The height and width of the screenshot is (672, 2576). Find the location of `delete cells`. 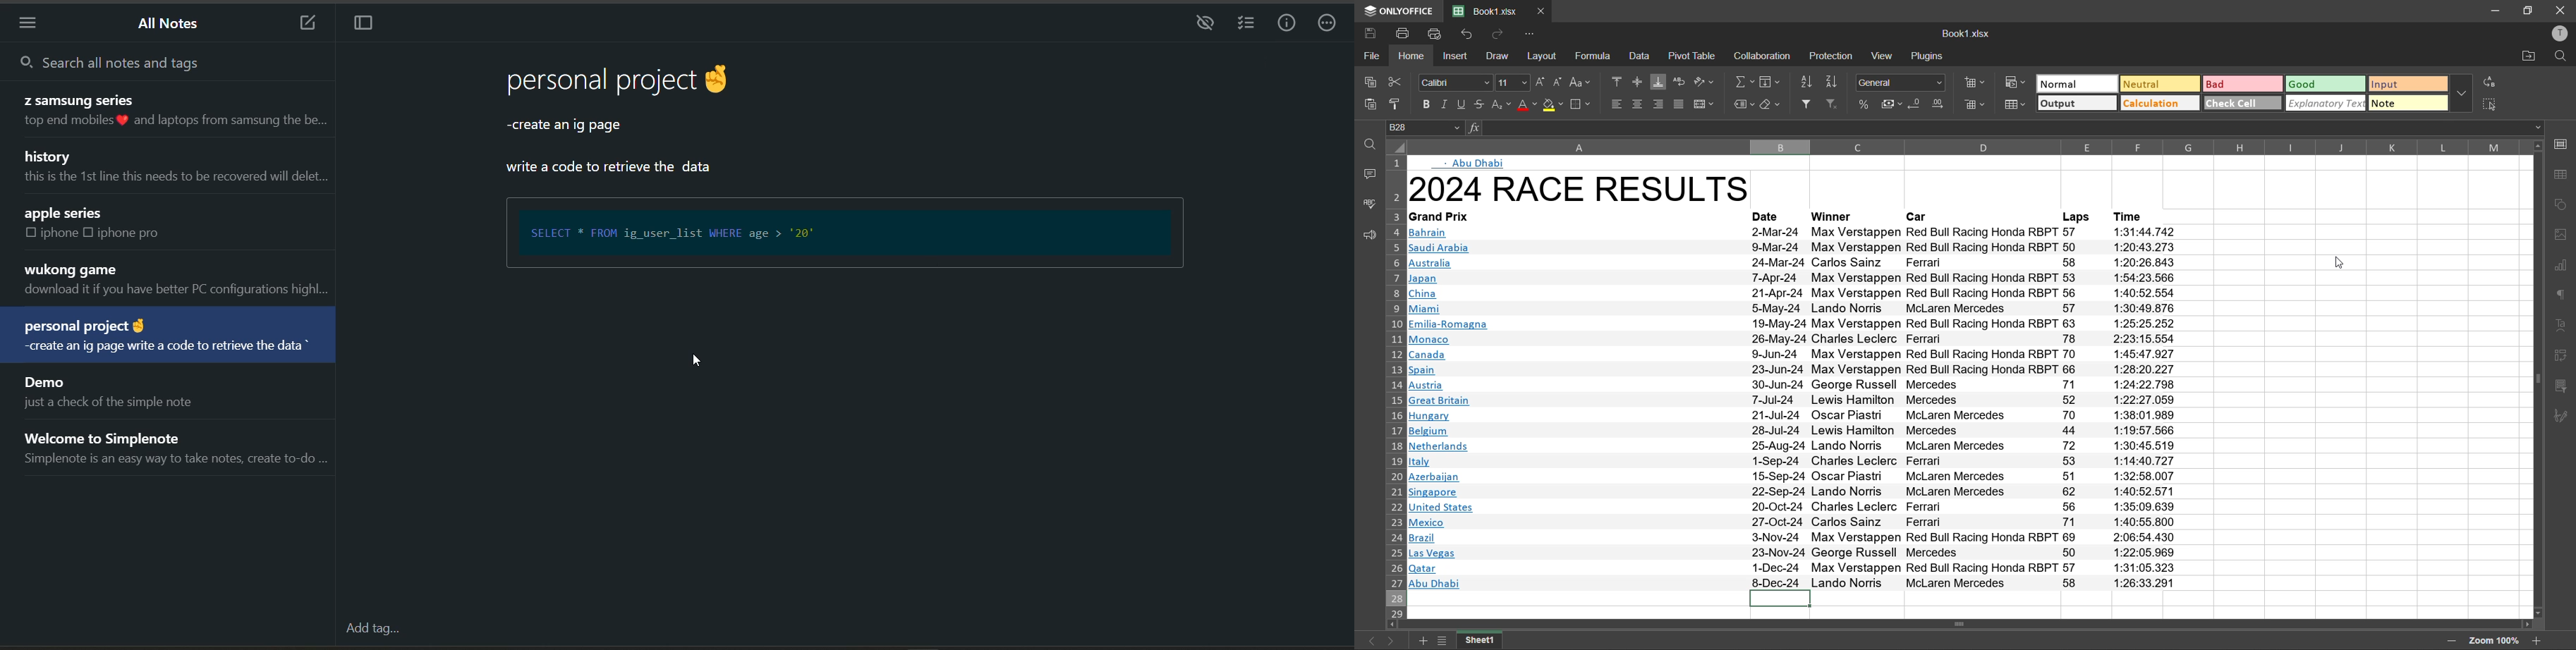

delete cells is located at coordinates (1977, 104).